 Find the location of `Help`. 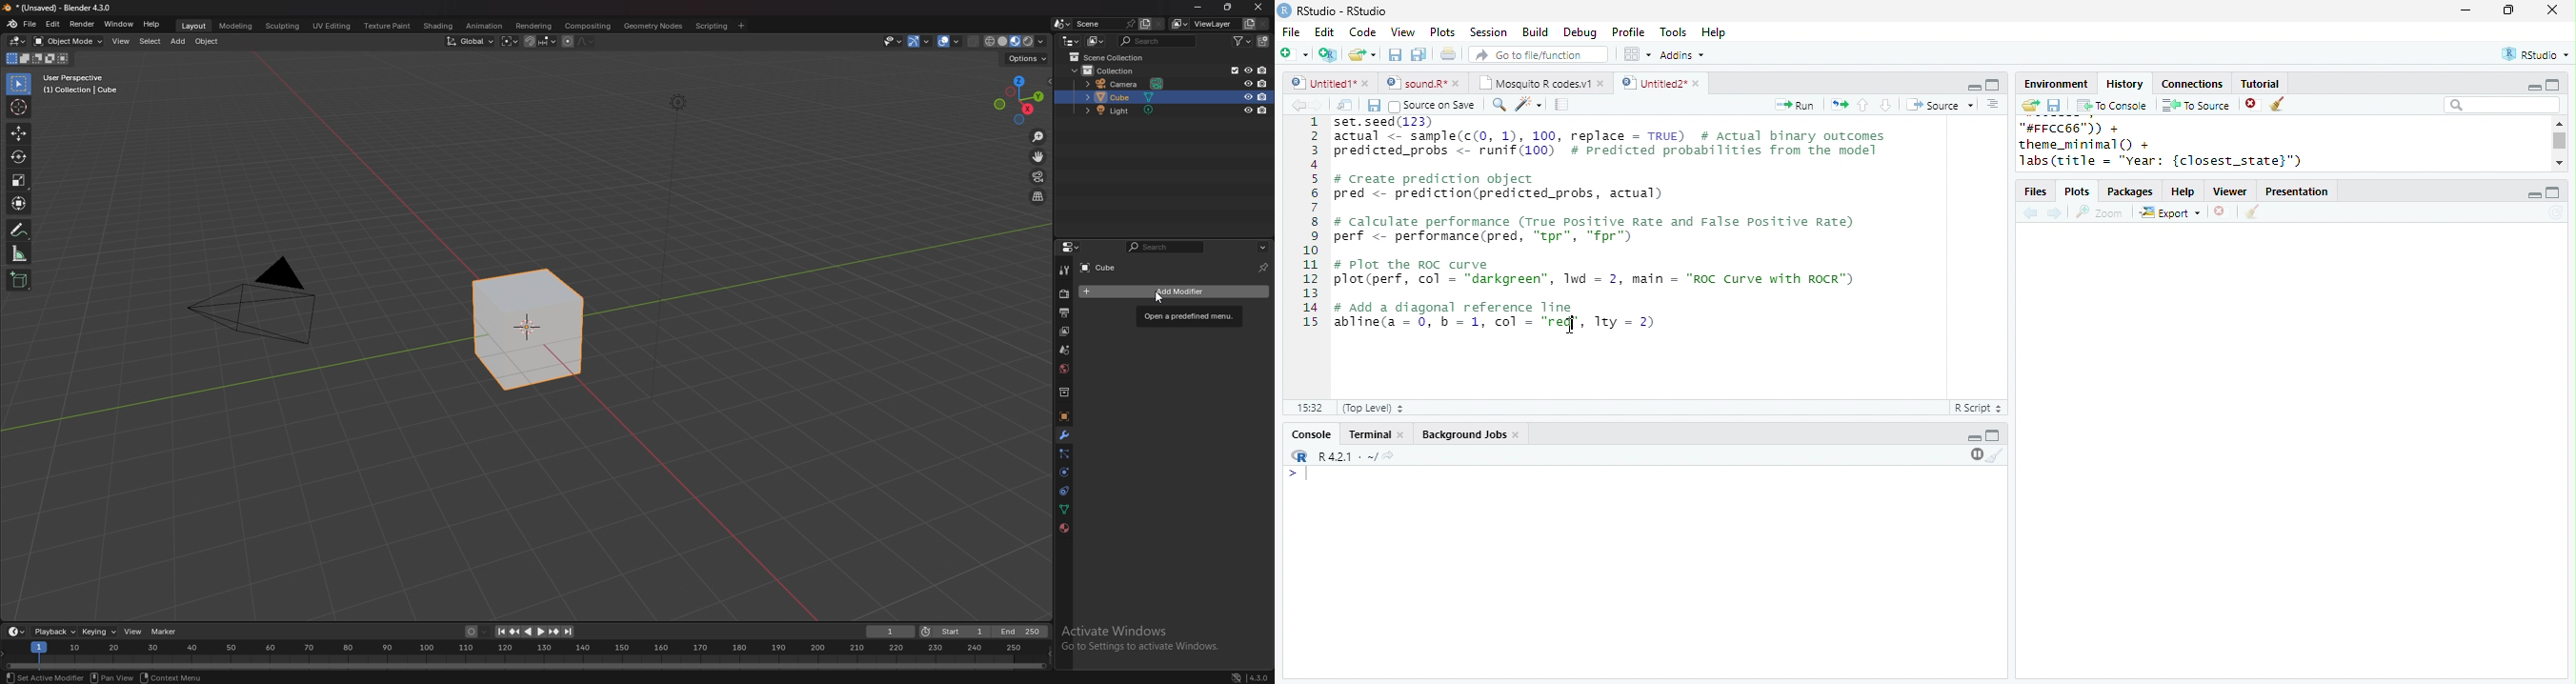

Help is located at coordinates (1714, 33).